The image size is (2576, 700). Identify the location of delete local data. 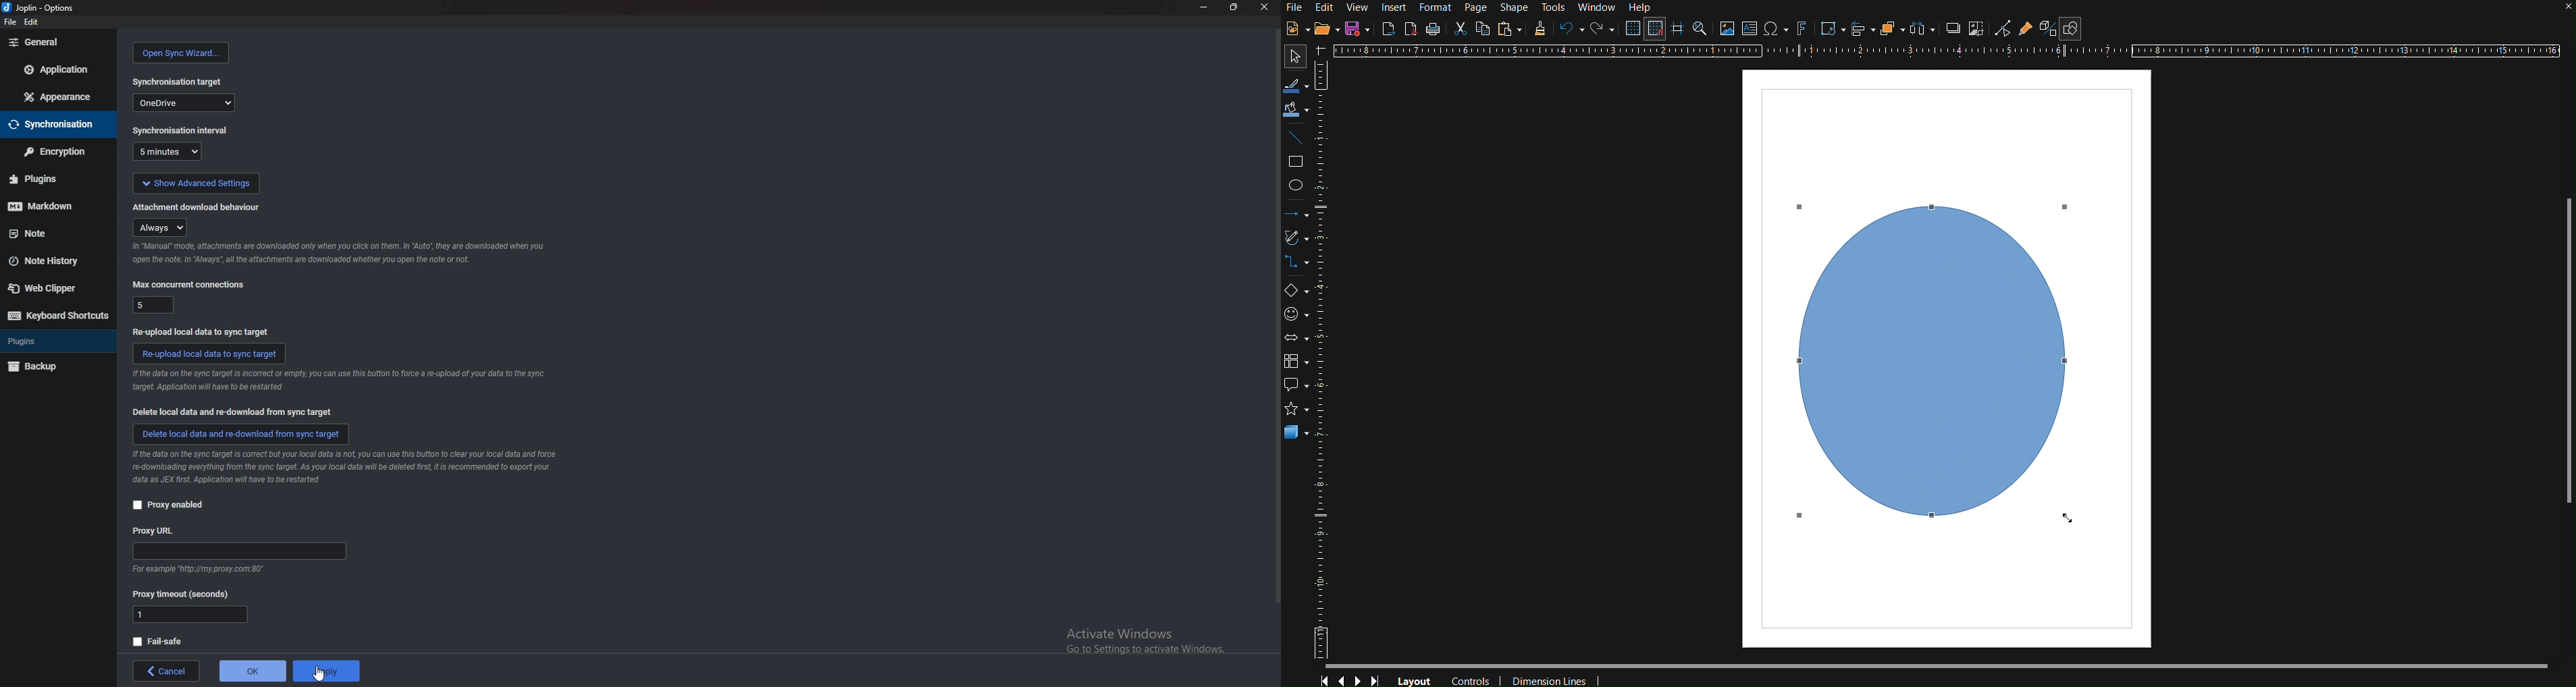
(236, 412).